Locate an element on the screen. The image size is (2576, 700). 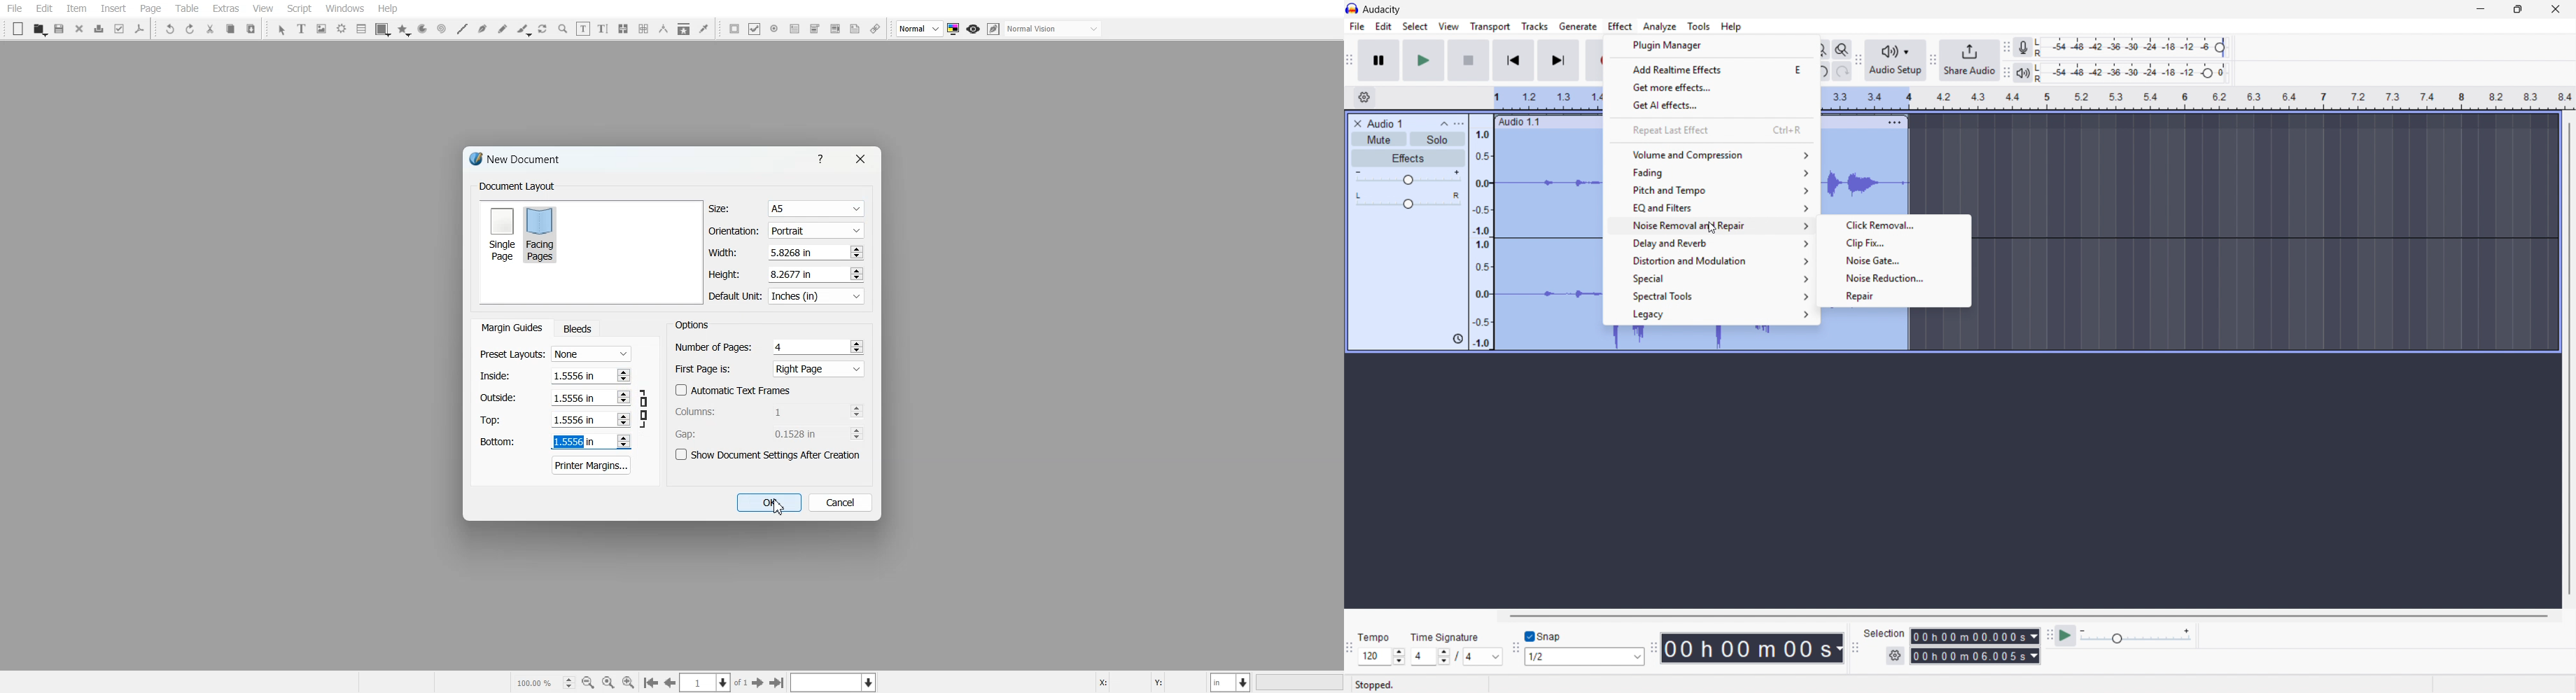
Height adjuster is located at coordinates (787, 274).